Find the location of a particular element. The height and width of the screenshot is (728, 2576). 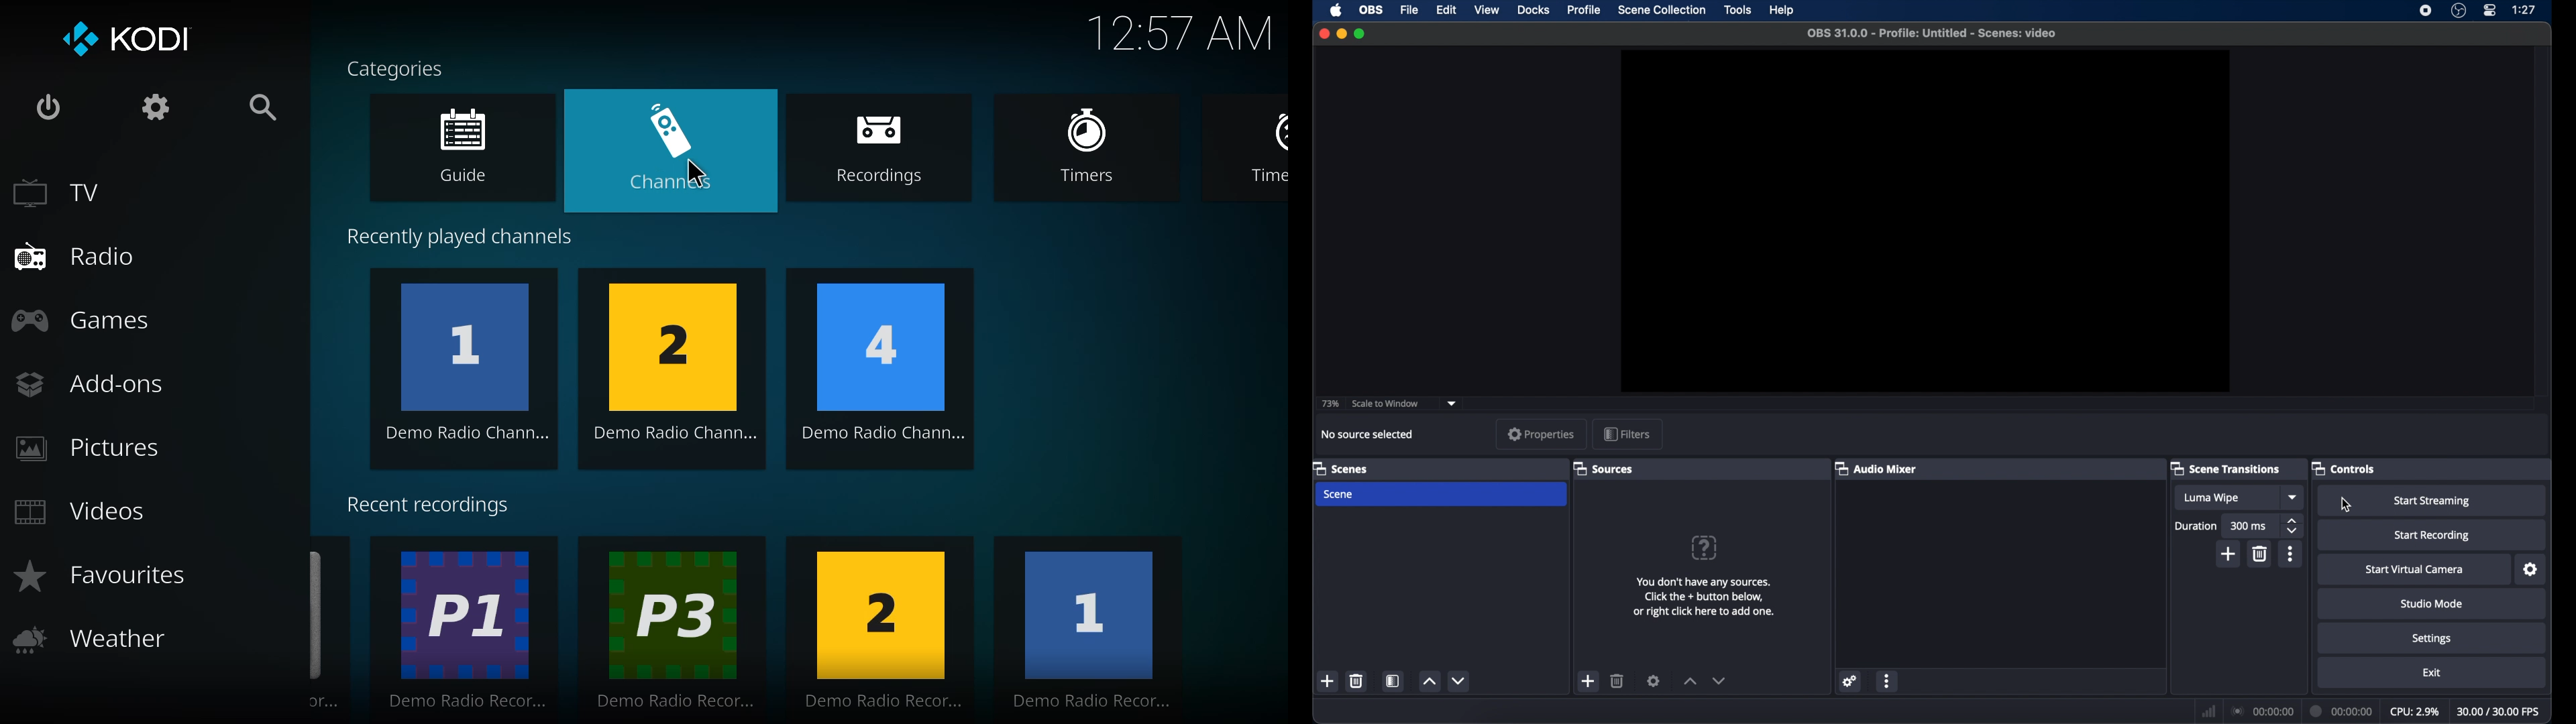

more options is located at coordinates (1888, 680).